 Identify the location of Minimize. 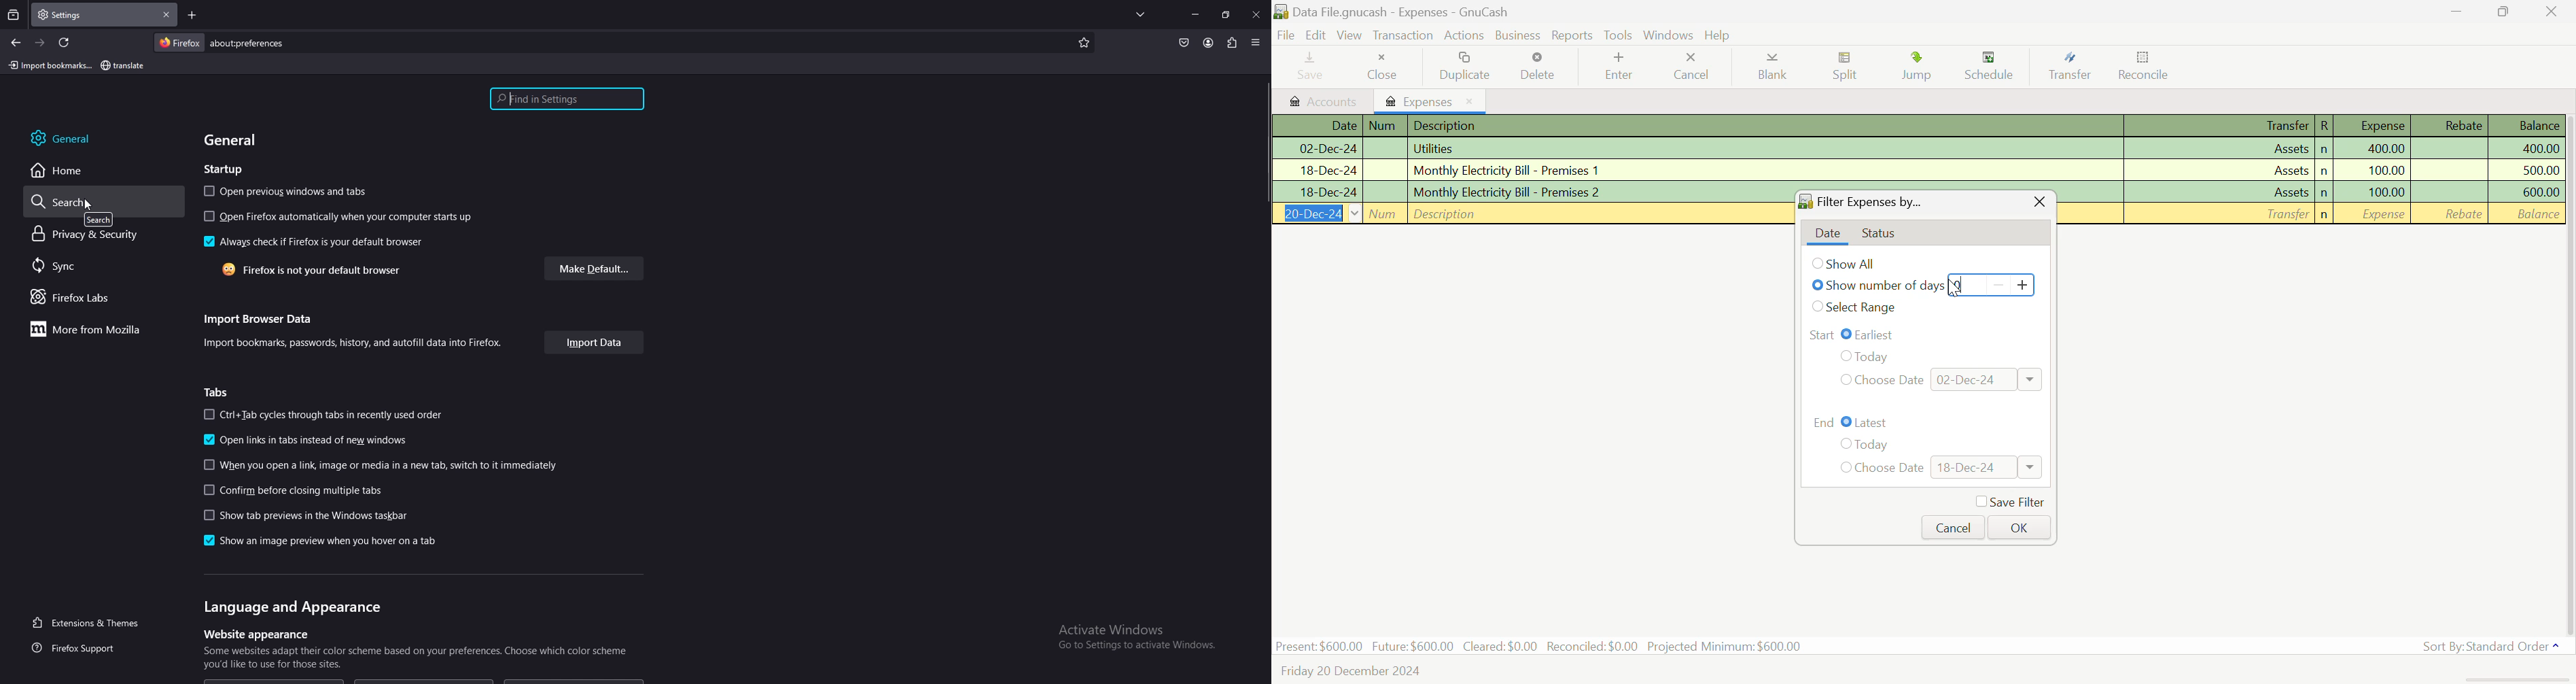
(2506, 13).